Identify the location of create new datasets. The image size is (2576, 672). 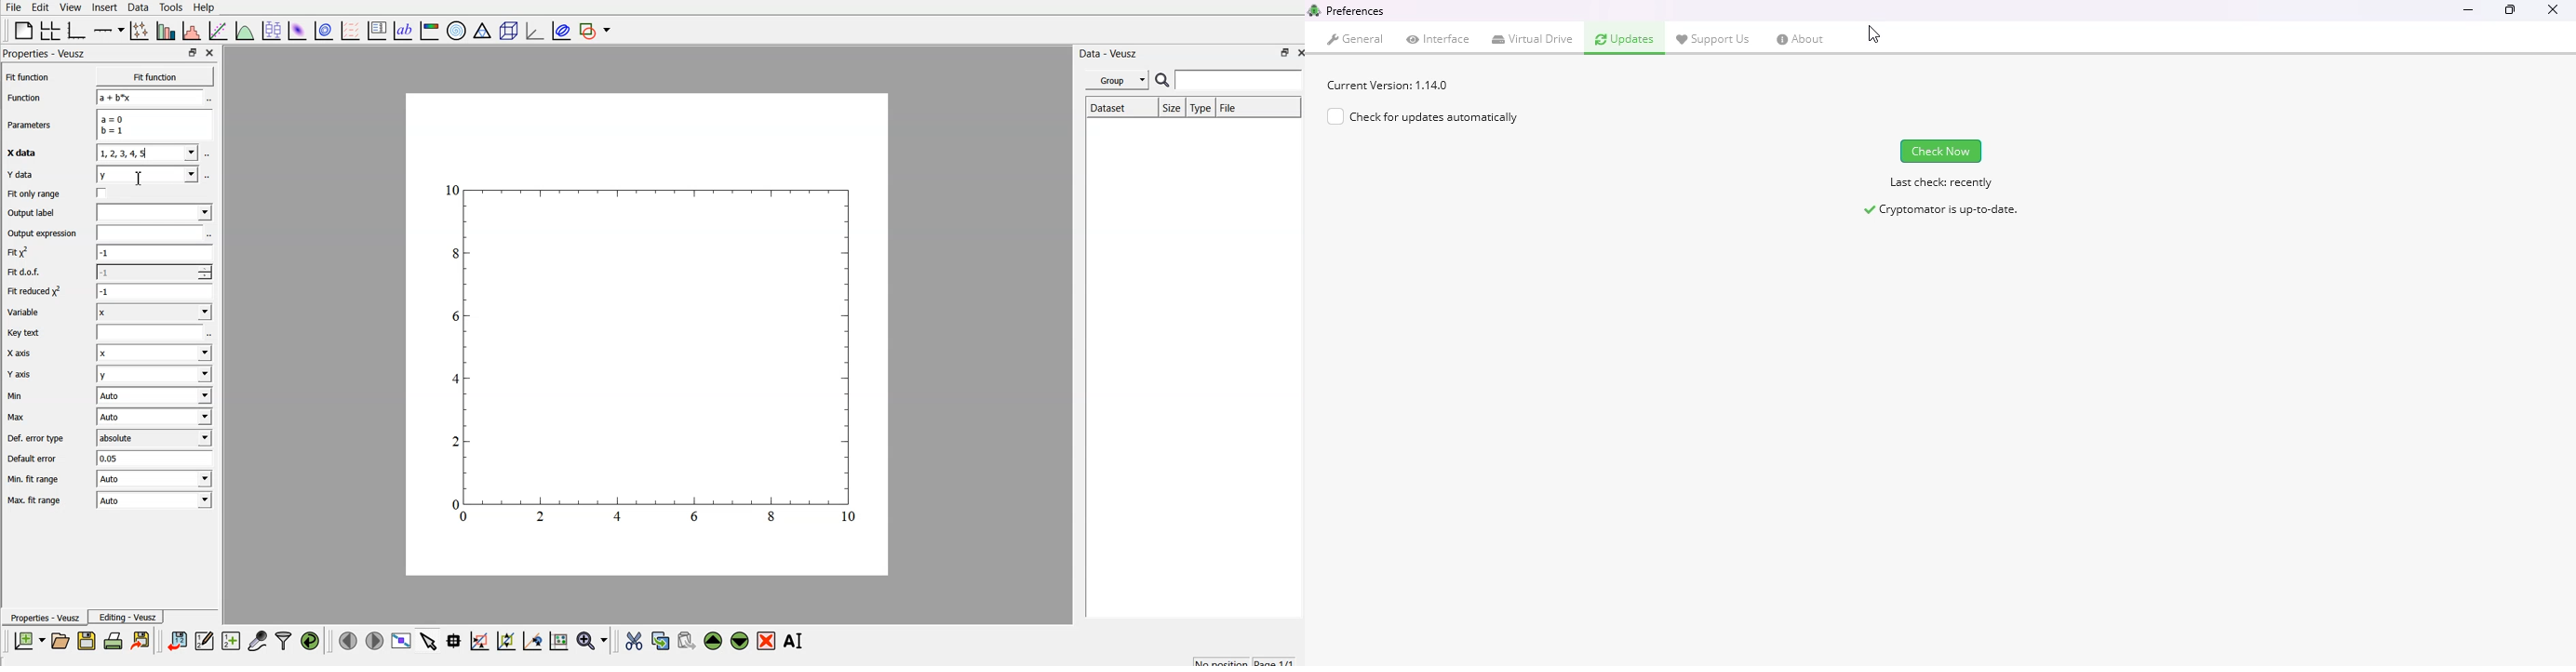
(230, 641).